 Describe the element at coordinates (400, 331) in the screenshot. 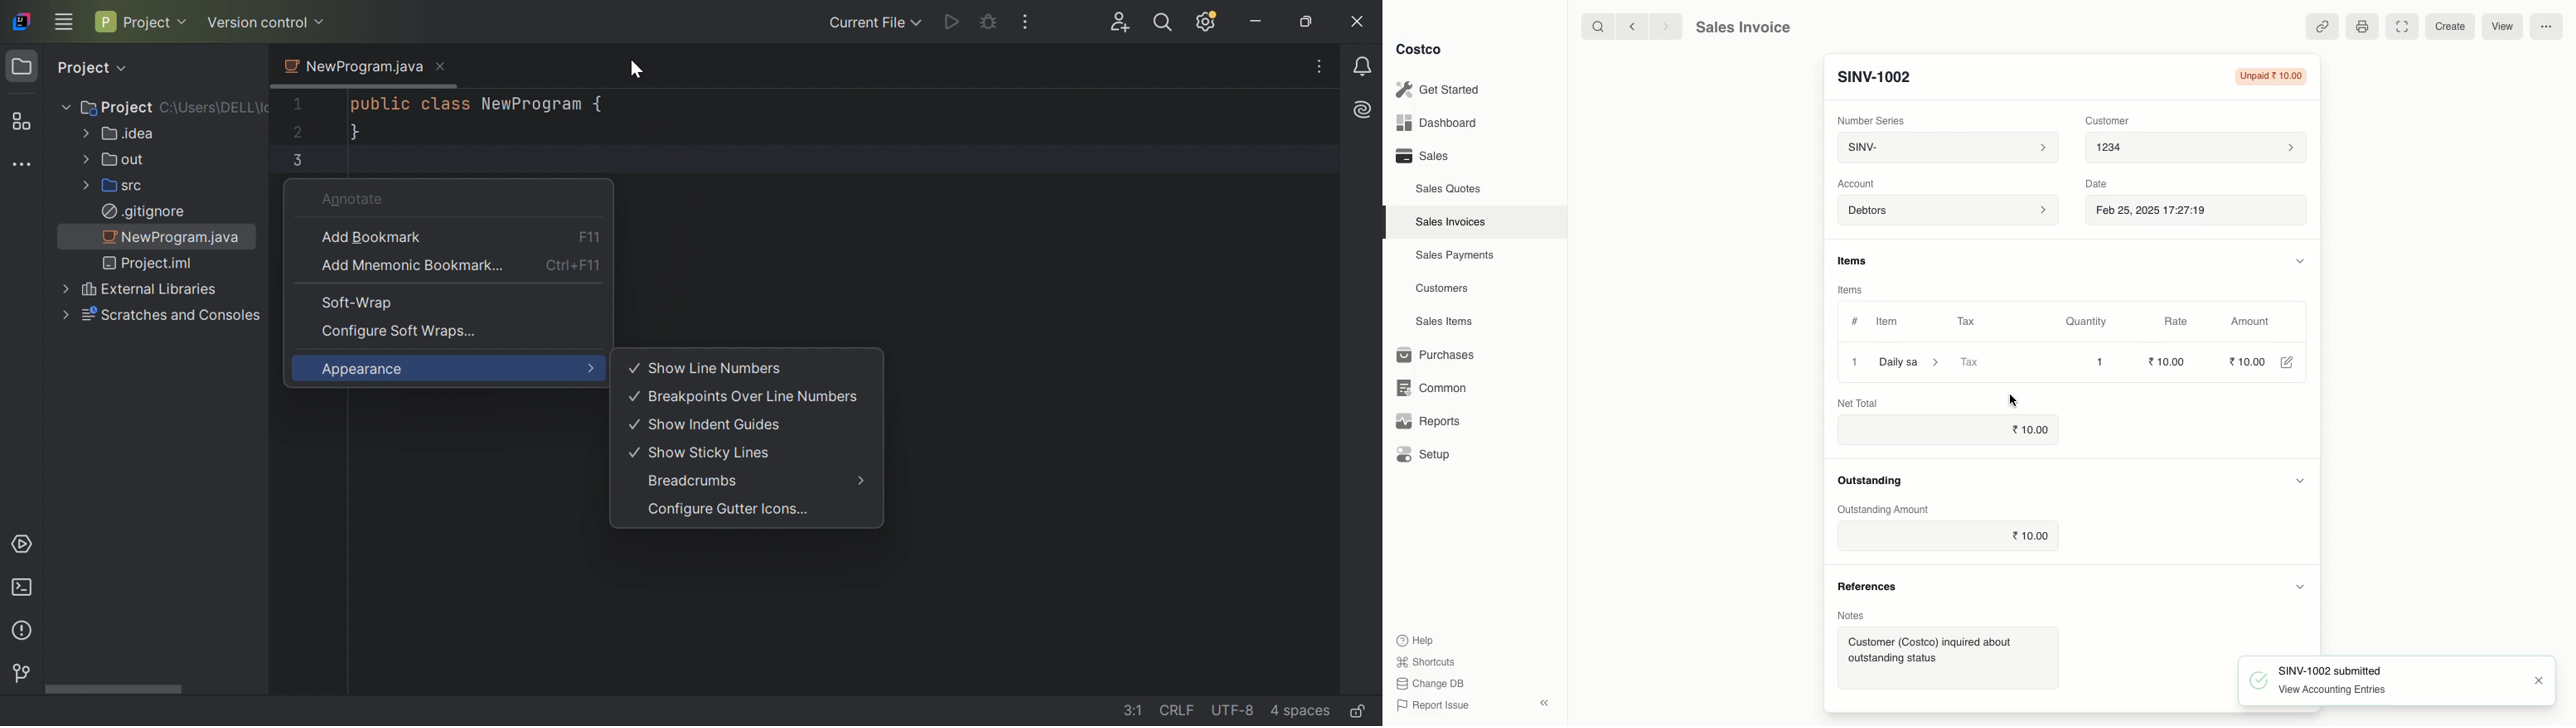

I see `Configure Soft Wraps` at that location.